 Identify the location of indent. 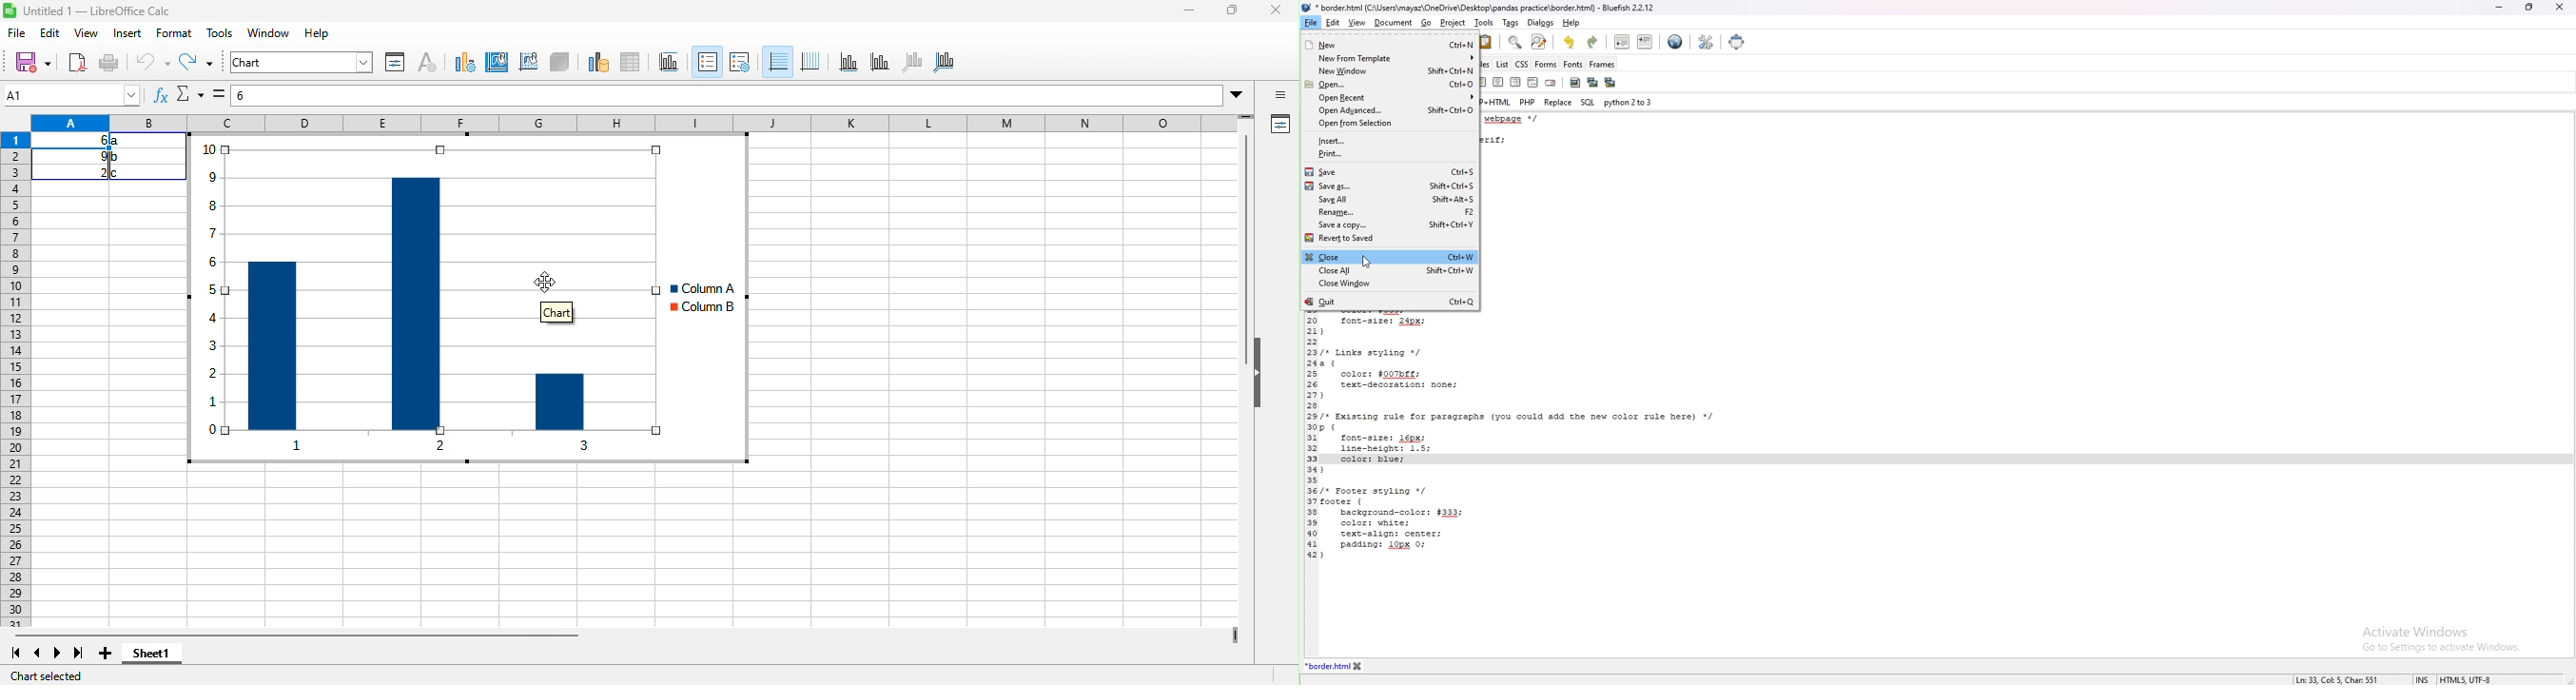
(1645, 41).